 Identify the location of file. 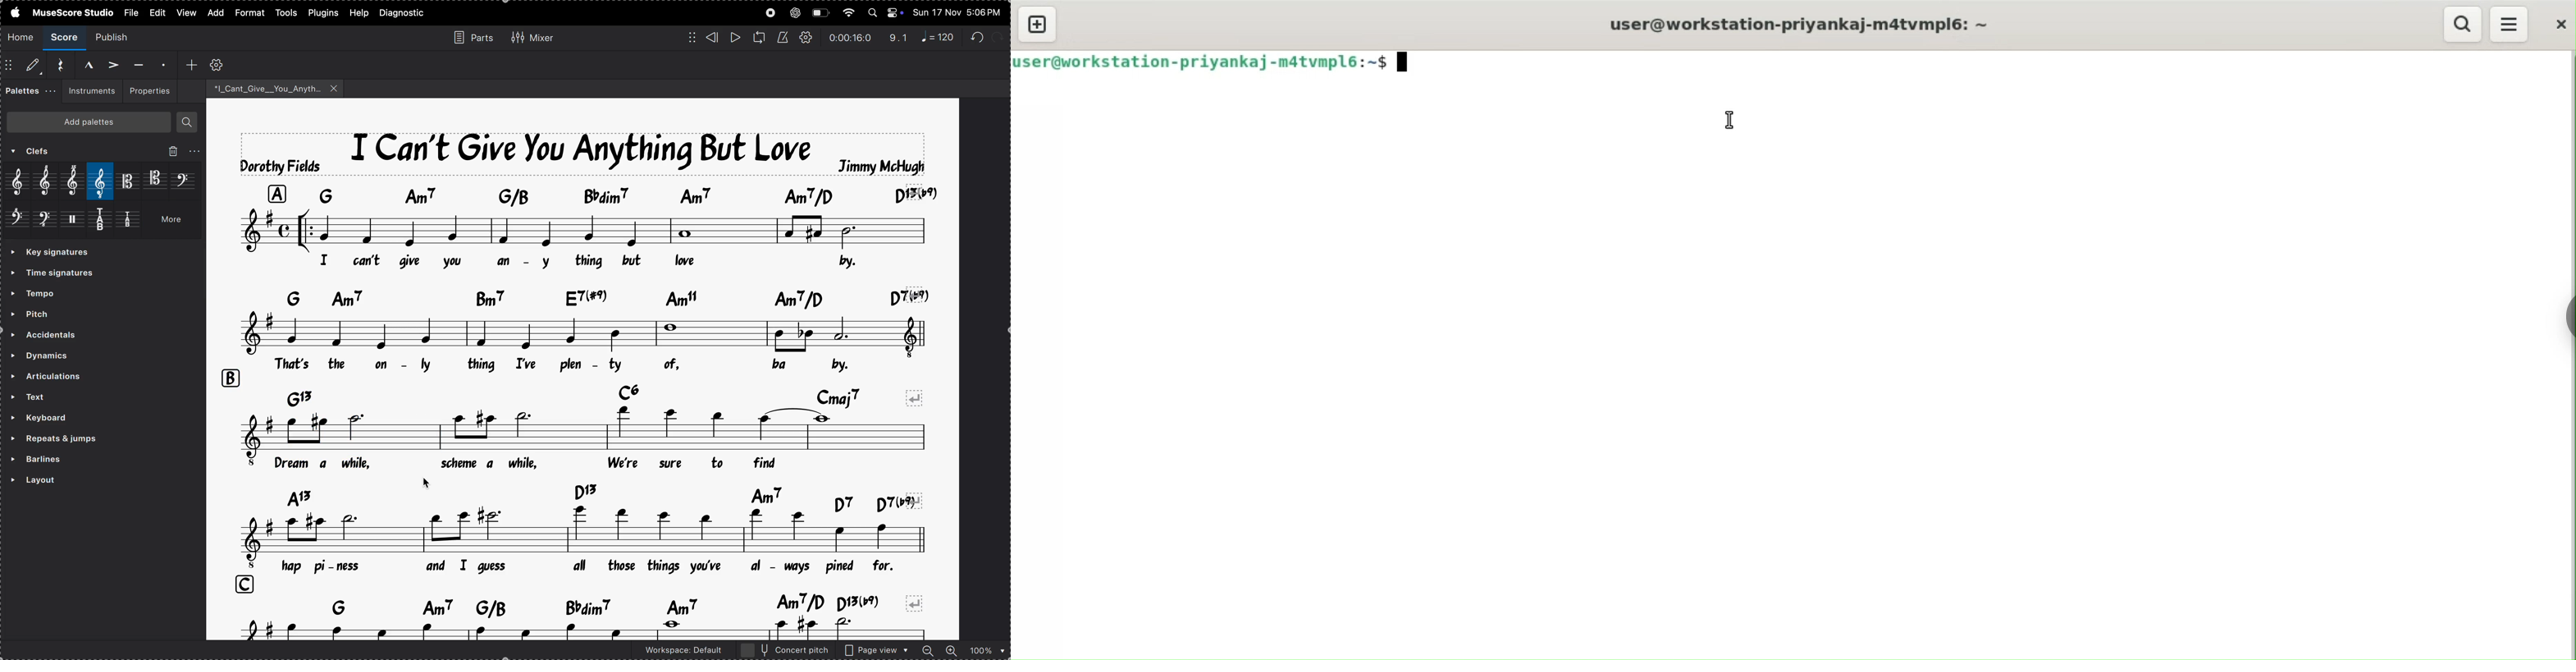
(130, 11).